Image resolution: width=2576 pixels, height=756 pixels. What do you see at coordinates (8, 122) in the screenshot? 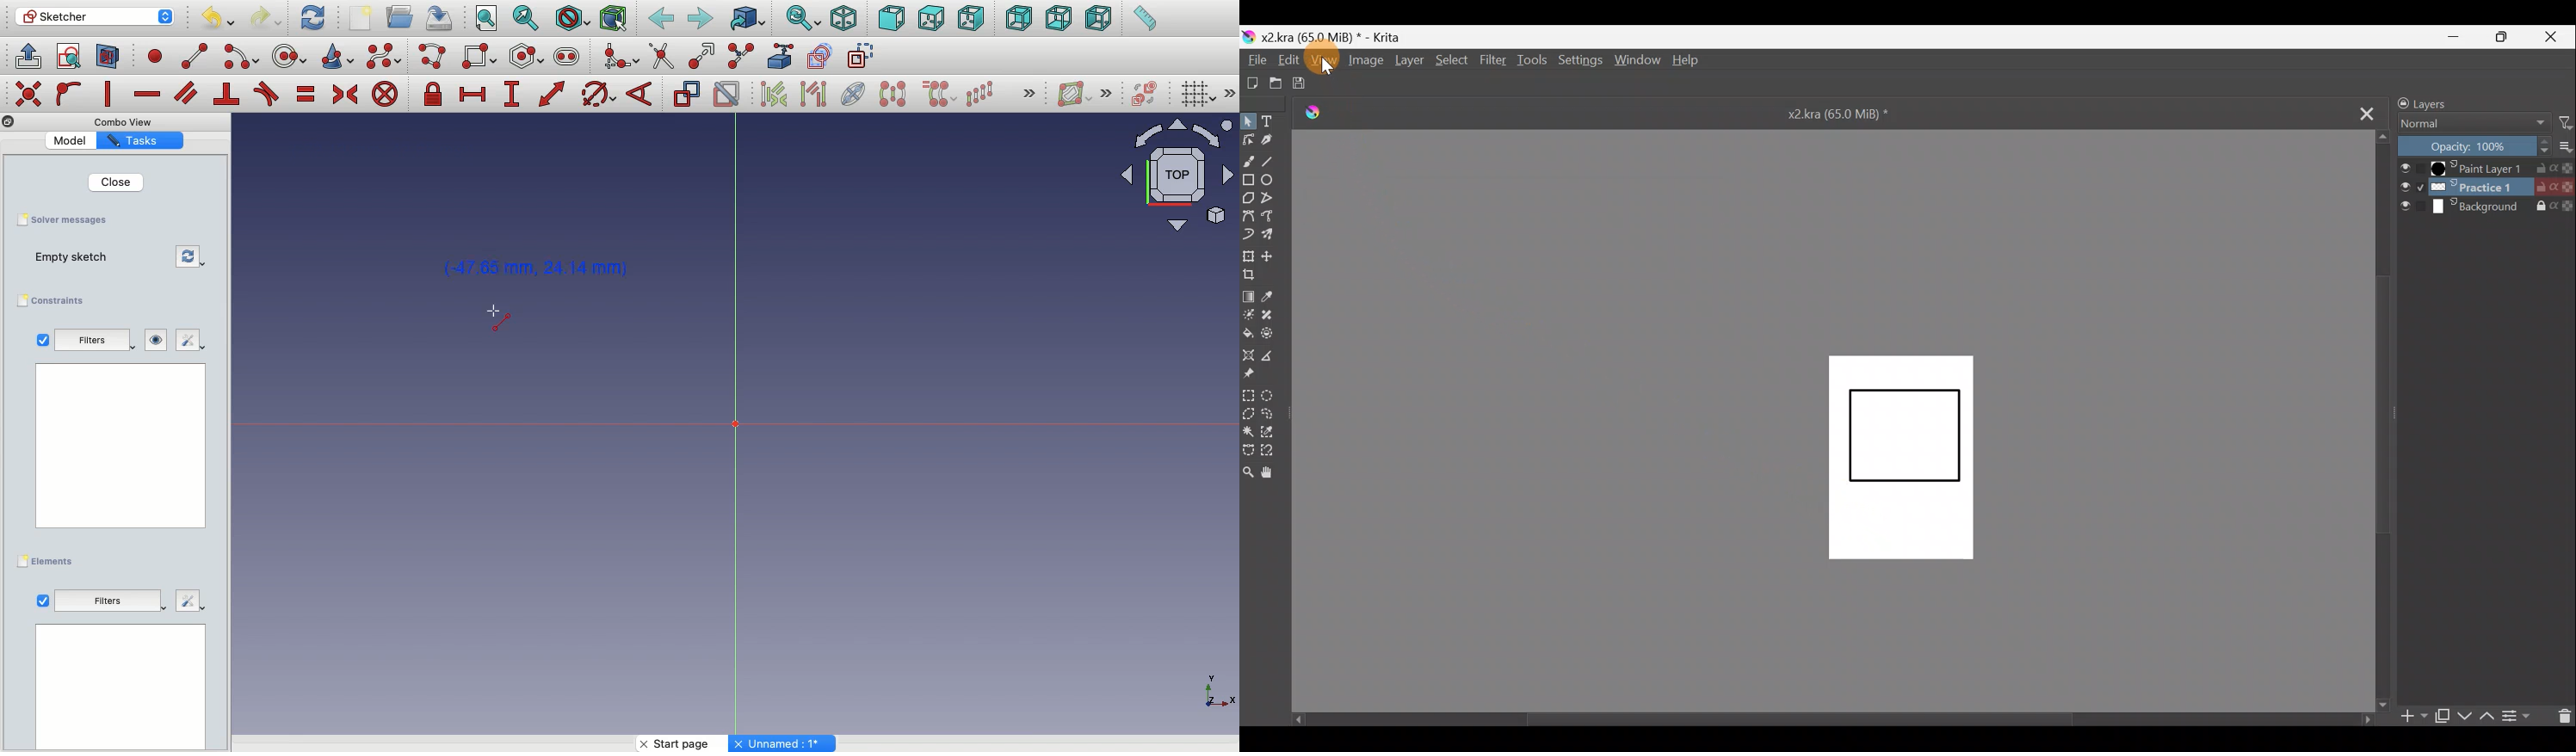
I see `` at bounding box center [8, 122].